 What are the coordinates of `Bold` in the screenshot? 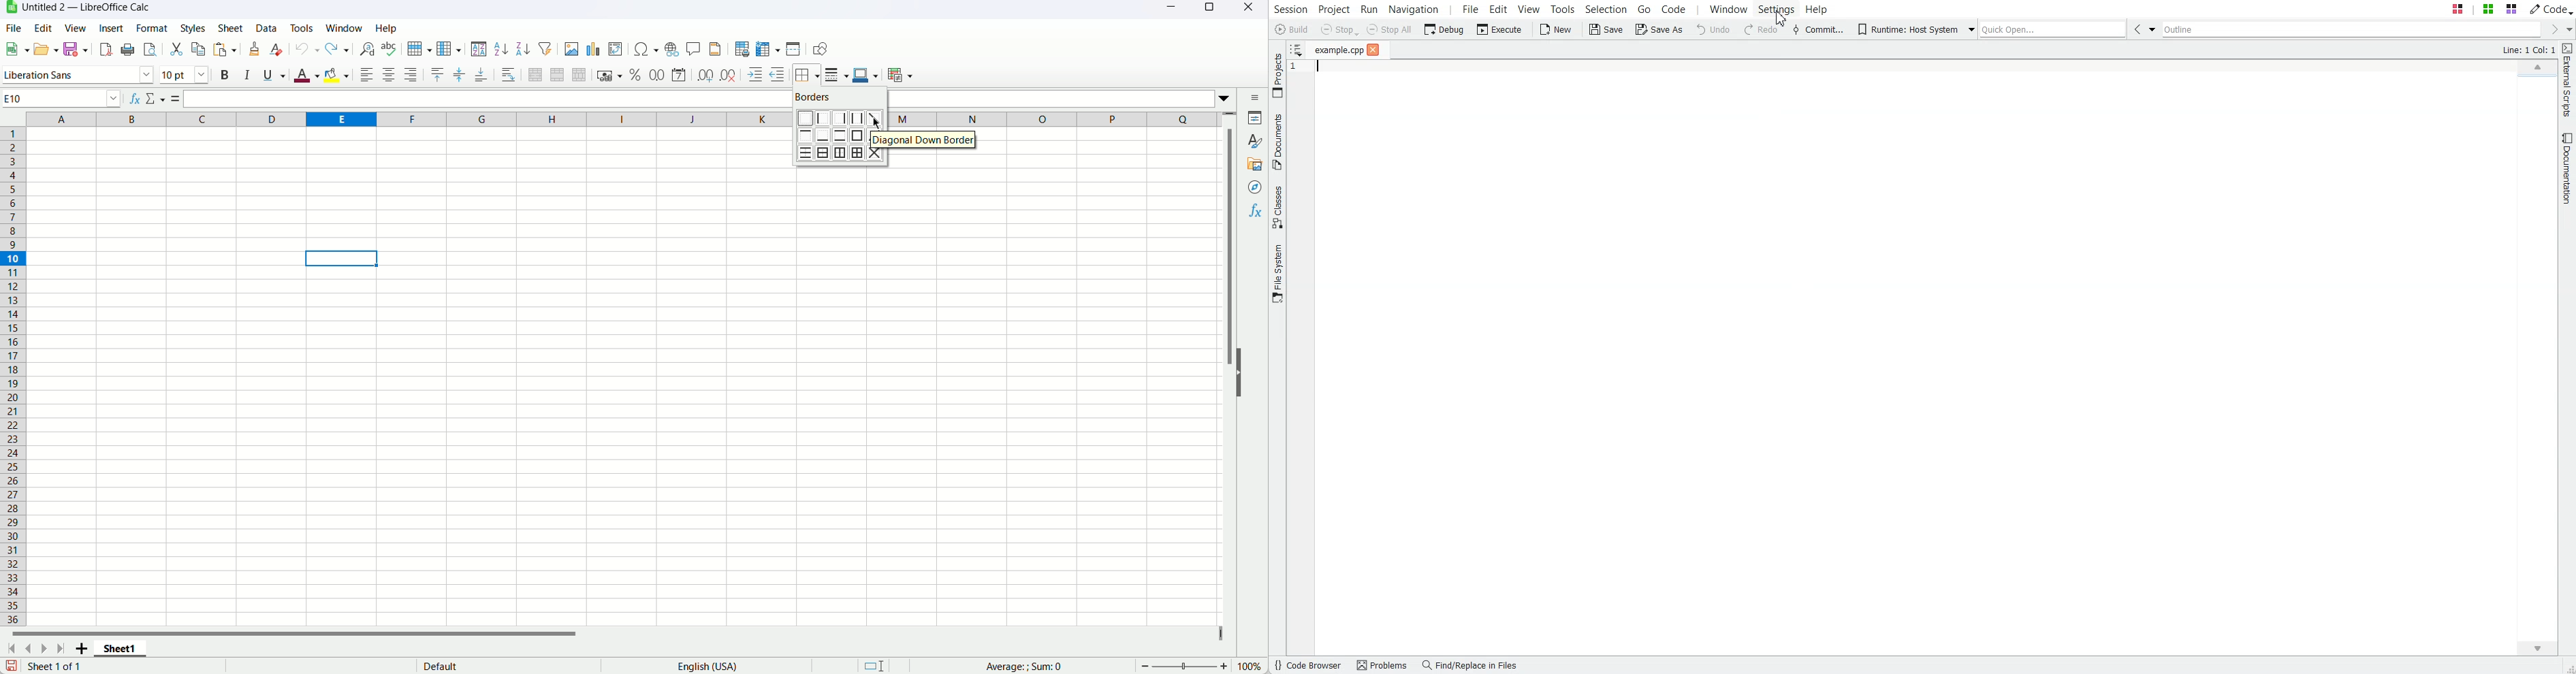 It's located at (225, 76).